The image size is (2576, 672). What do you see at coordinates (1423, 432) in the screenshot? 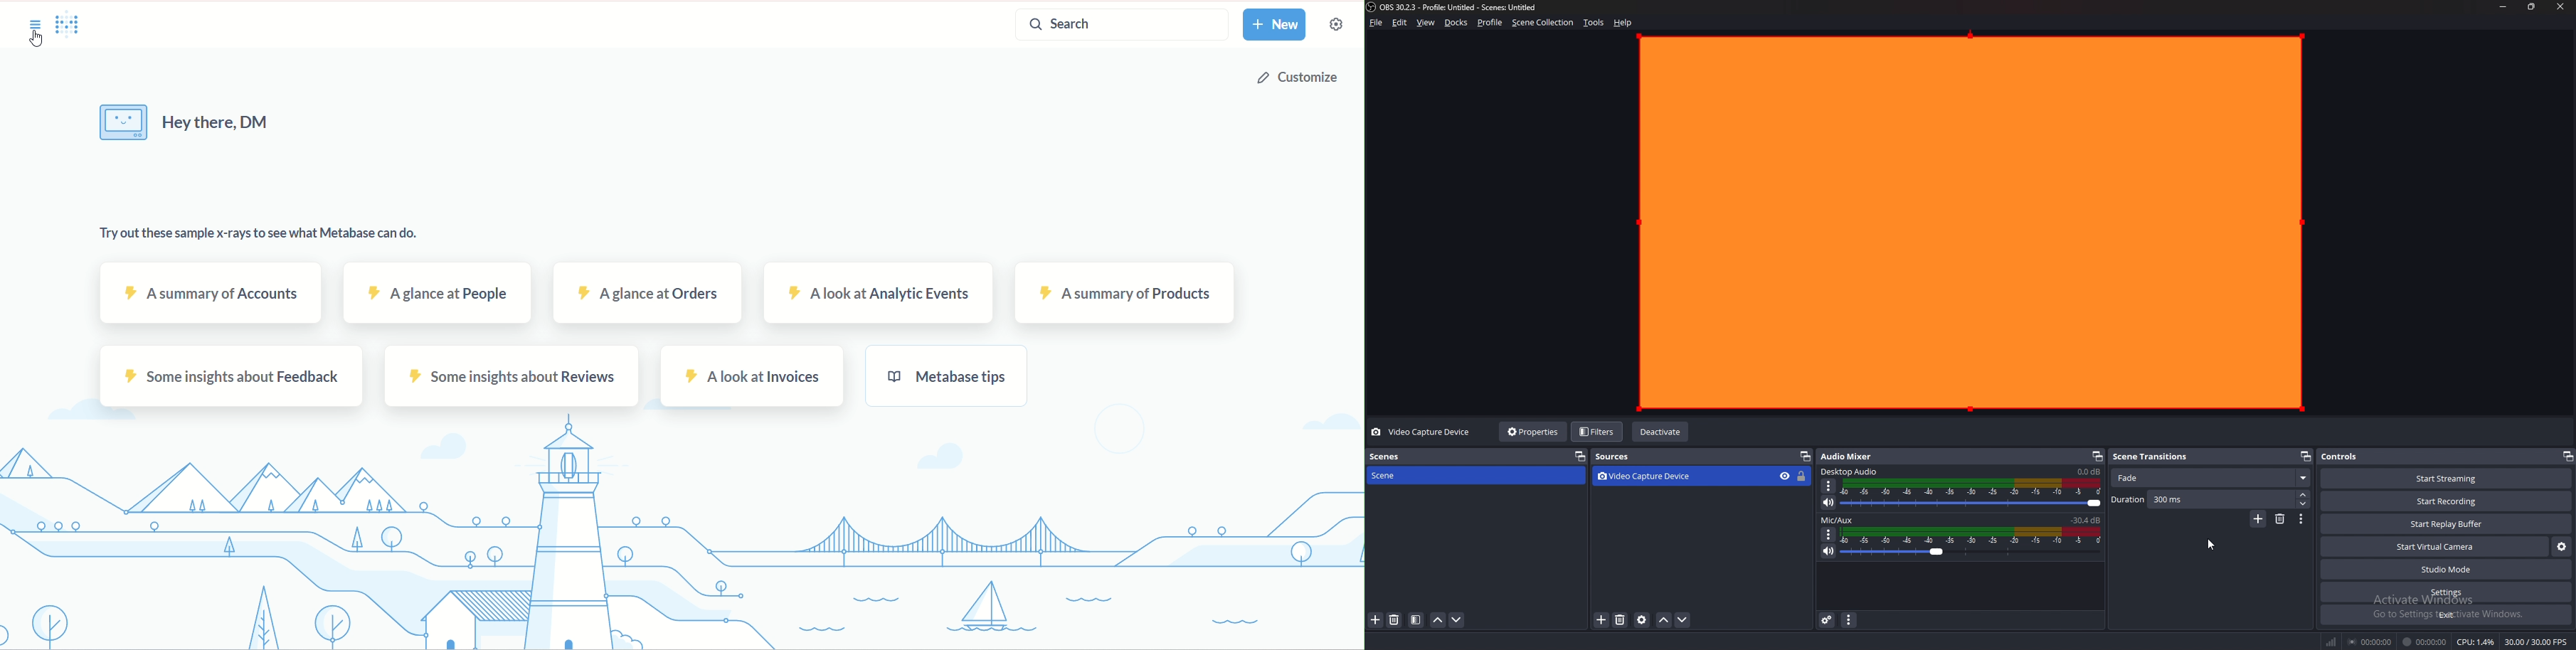
I see `video capture device` at bounding box center [1423, 432].